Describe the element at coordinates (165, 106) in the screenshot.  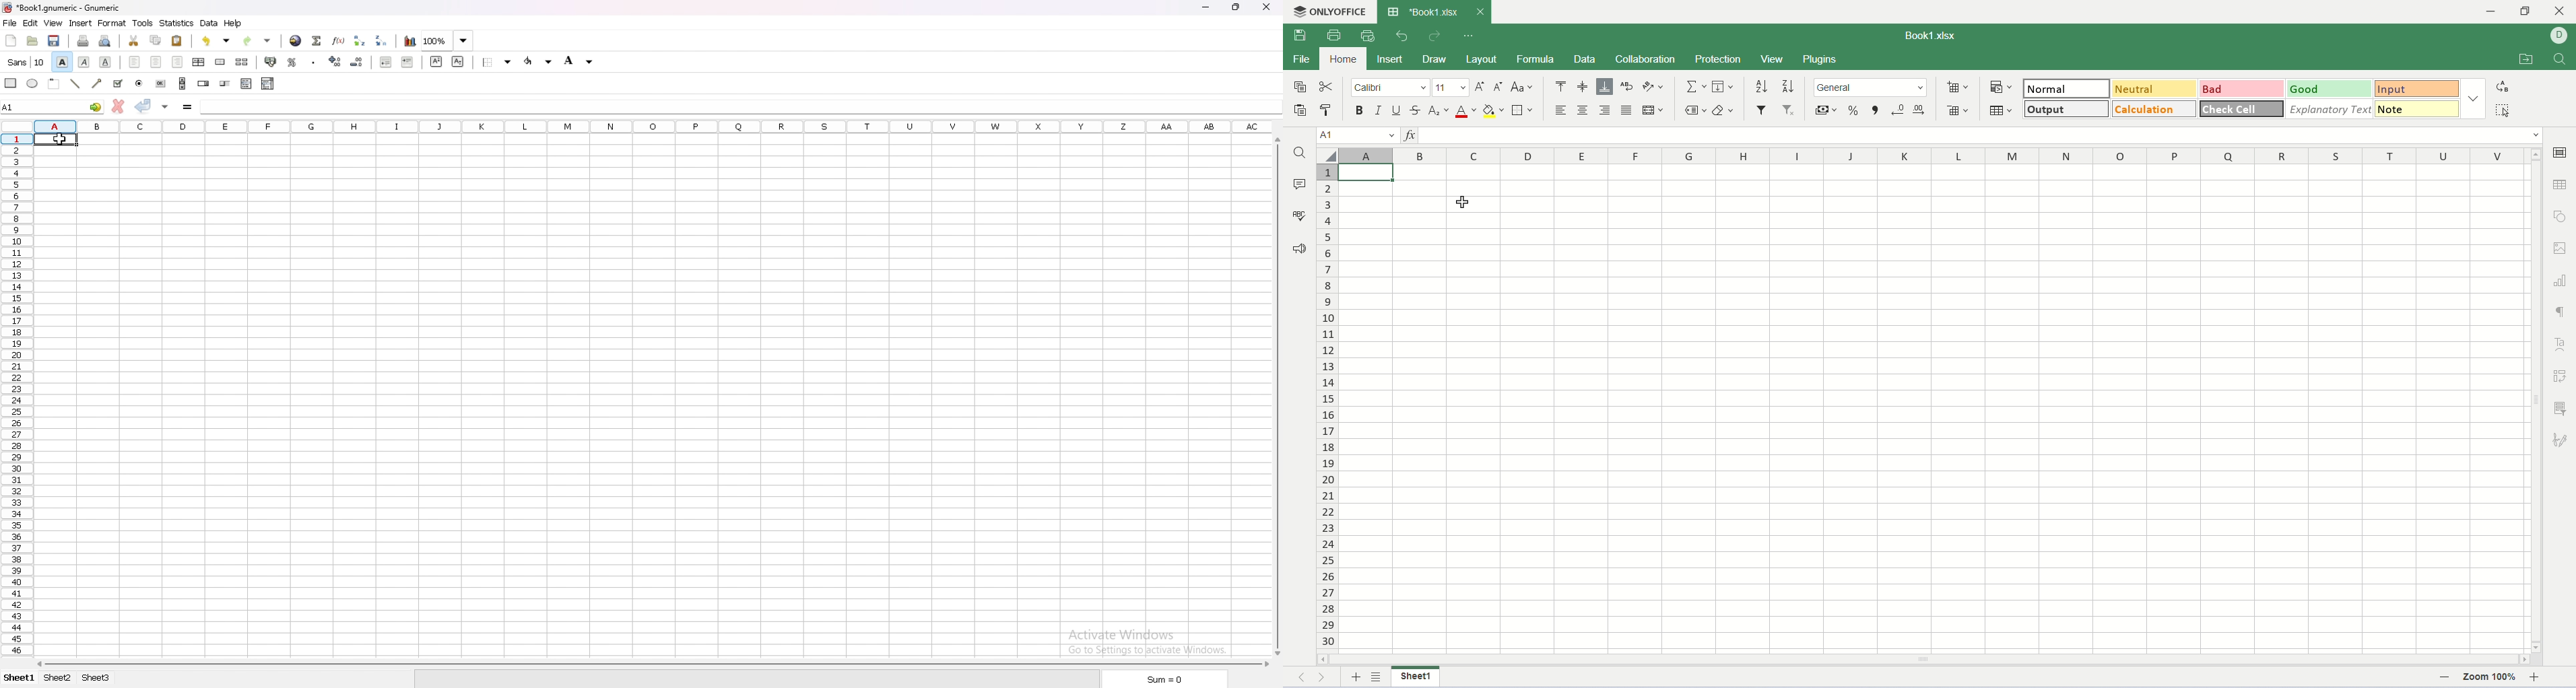
I see `accept changes in all cells` at that location.